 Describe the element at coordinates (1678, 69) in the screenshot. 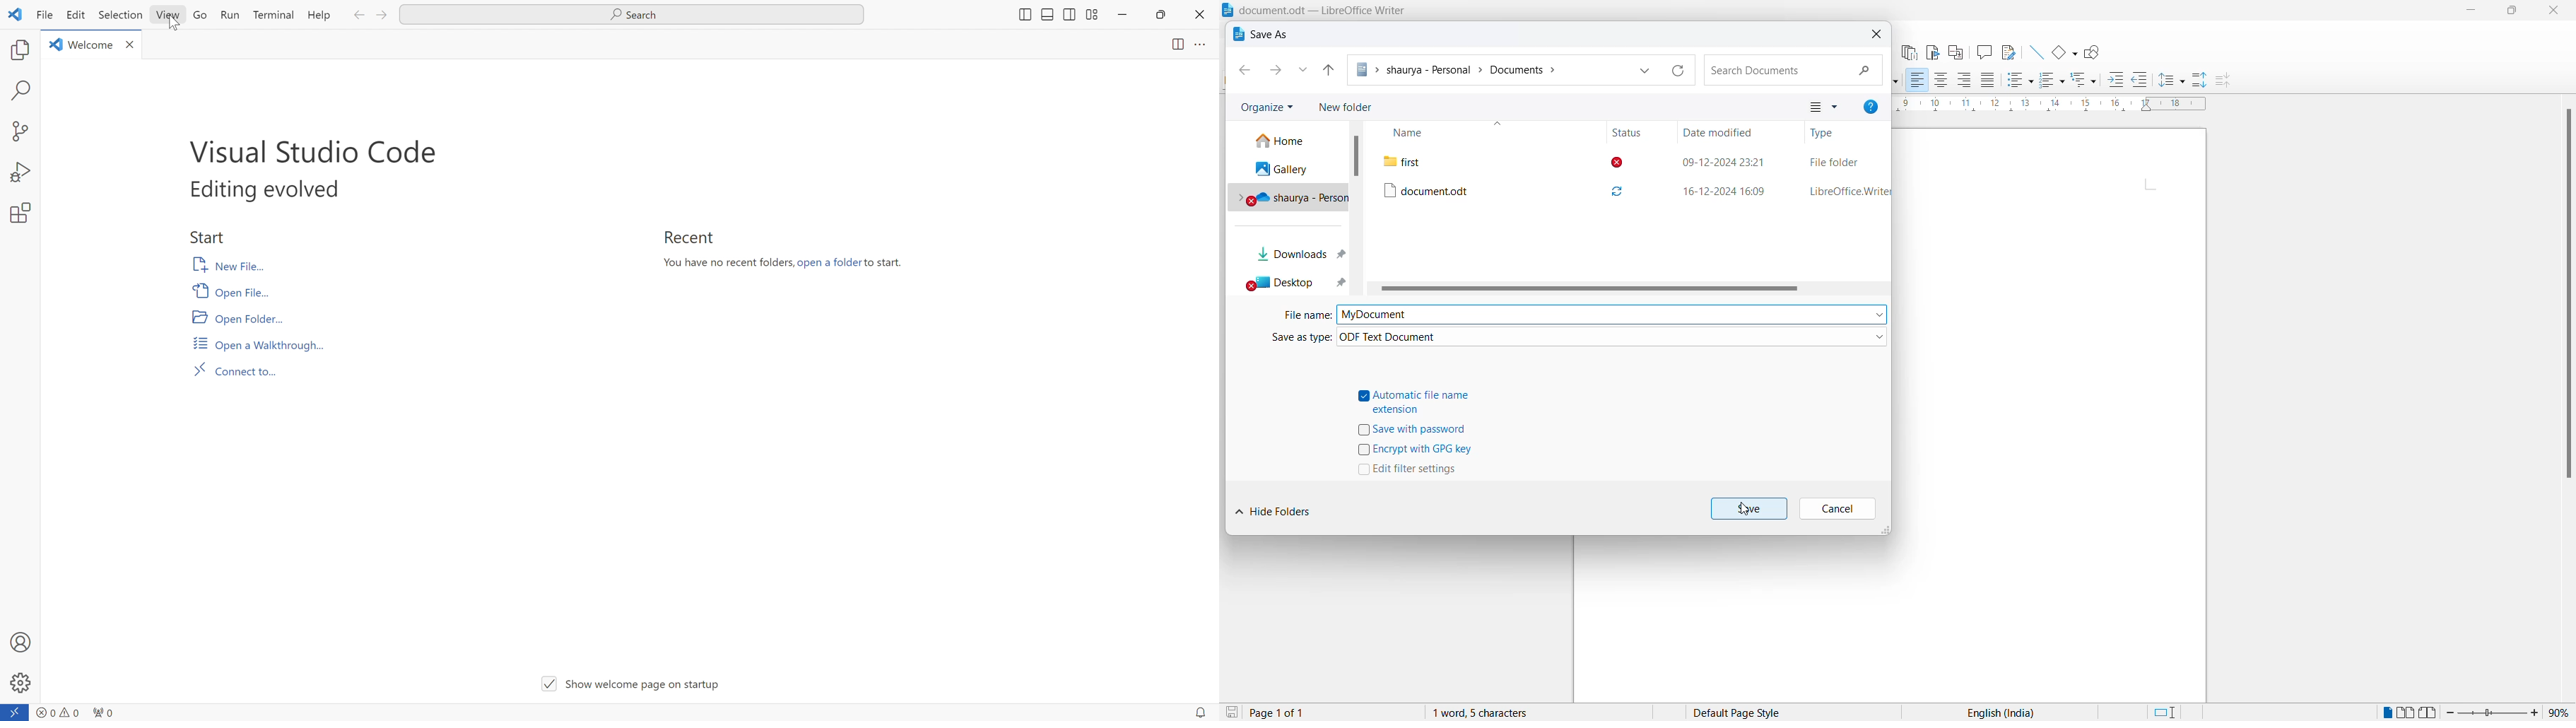

I see `Refresh ` at that location.